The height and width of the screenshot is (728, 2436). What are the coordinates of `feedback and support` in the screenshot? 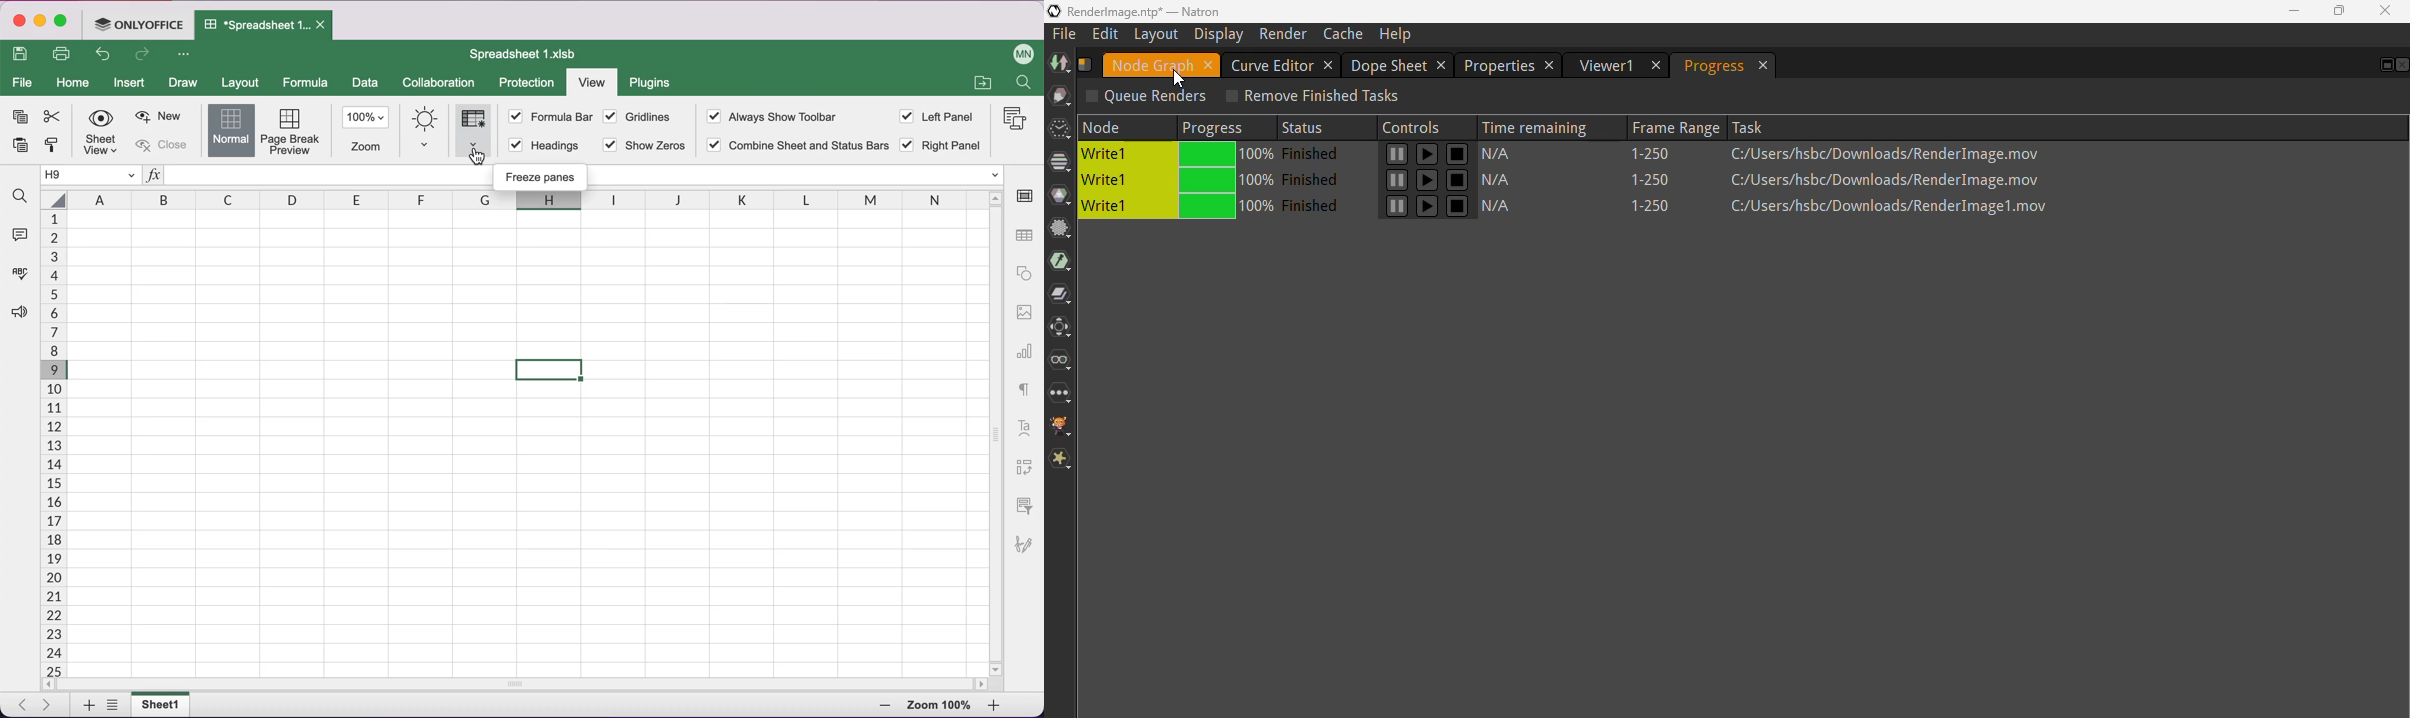 It's located at (21, 324).